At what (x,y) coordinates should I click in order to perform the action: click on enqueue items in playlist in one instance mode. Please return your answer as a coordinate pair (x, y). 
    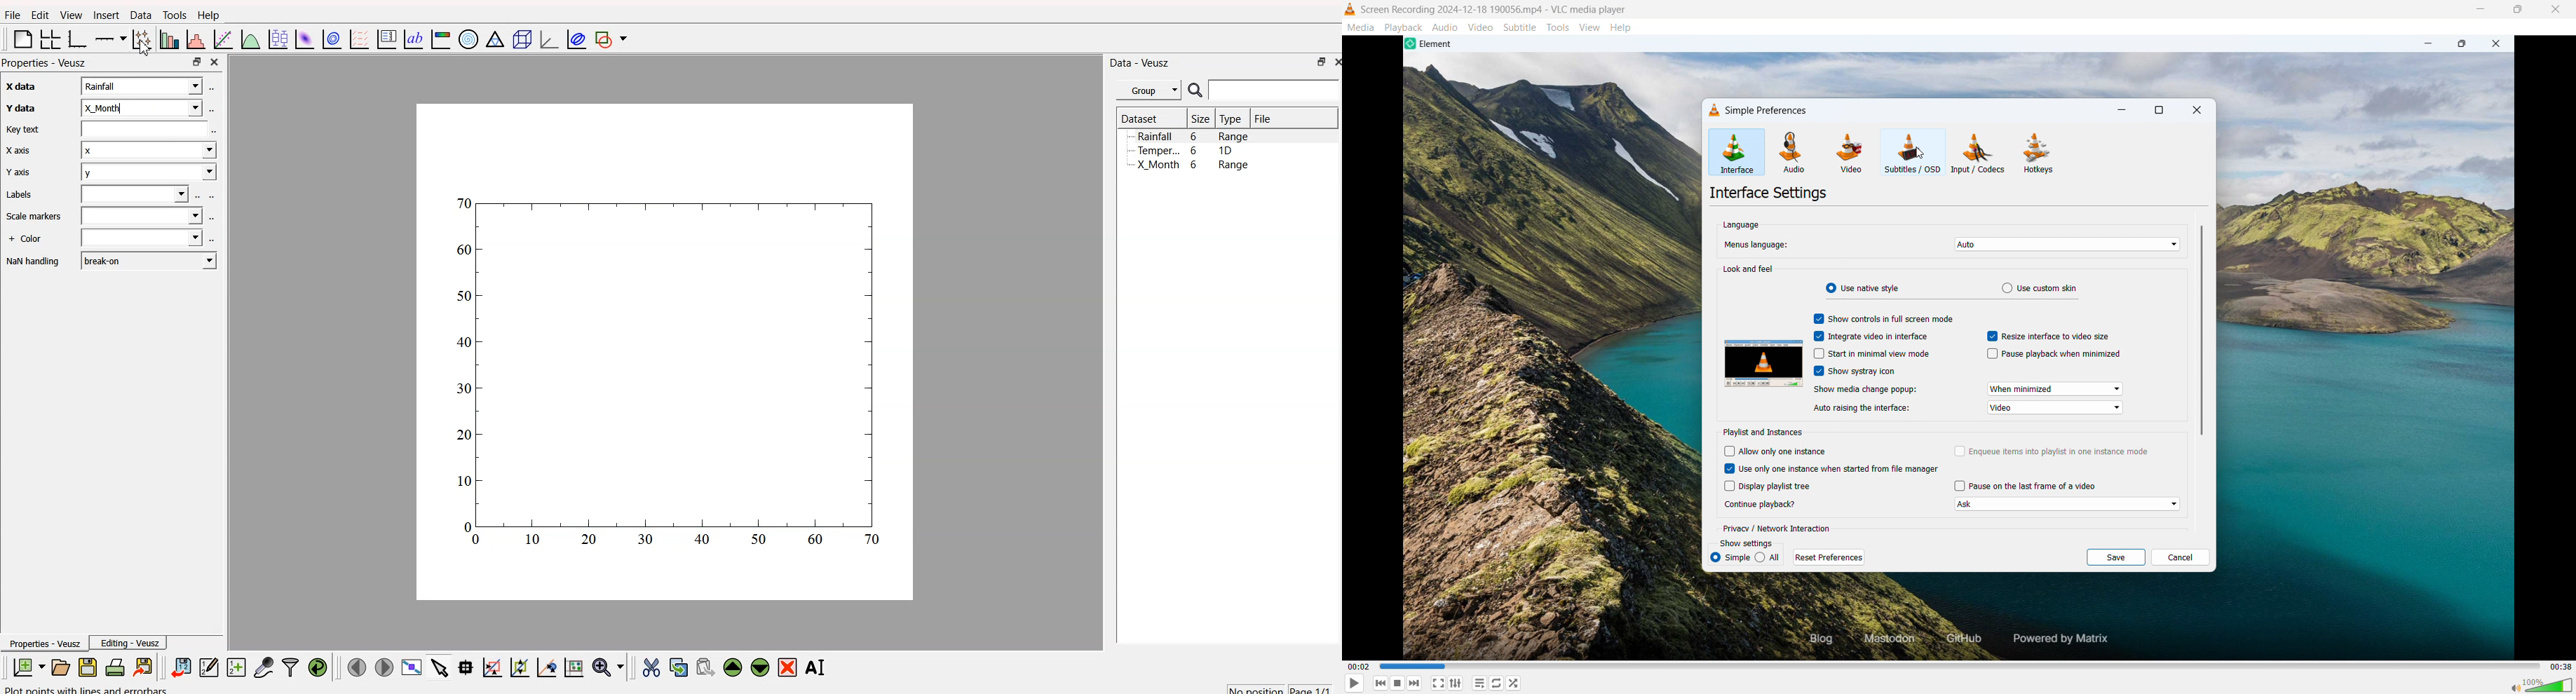
    Looking at the image, I should click on (2052, 452).